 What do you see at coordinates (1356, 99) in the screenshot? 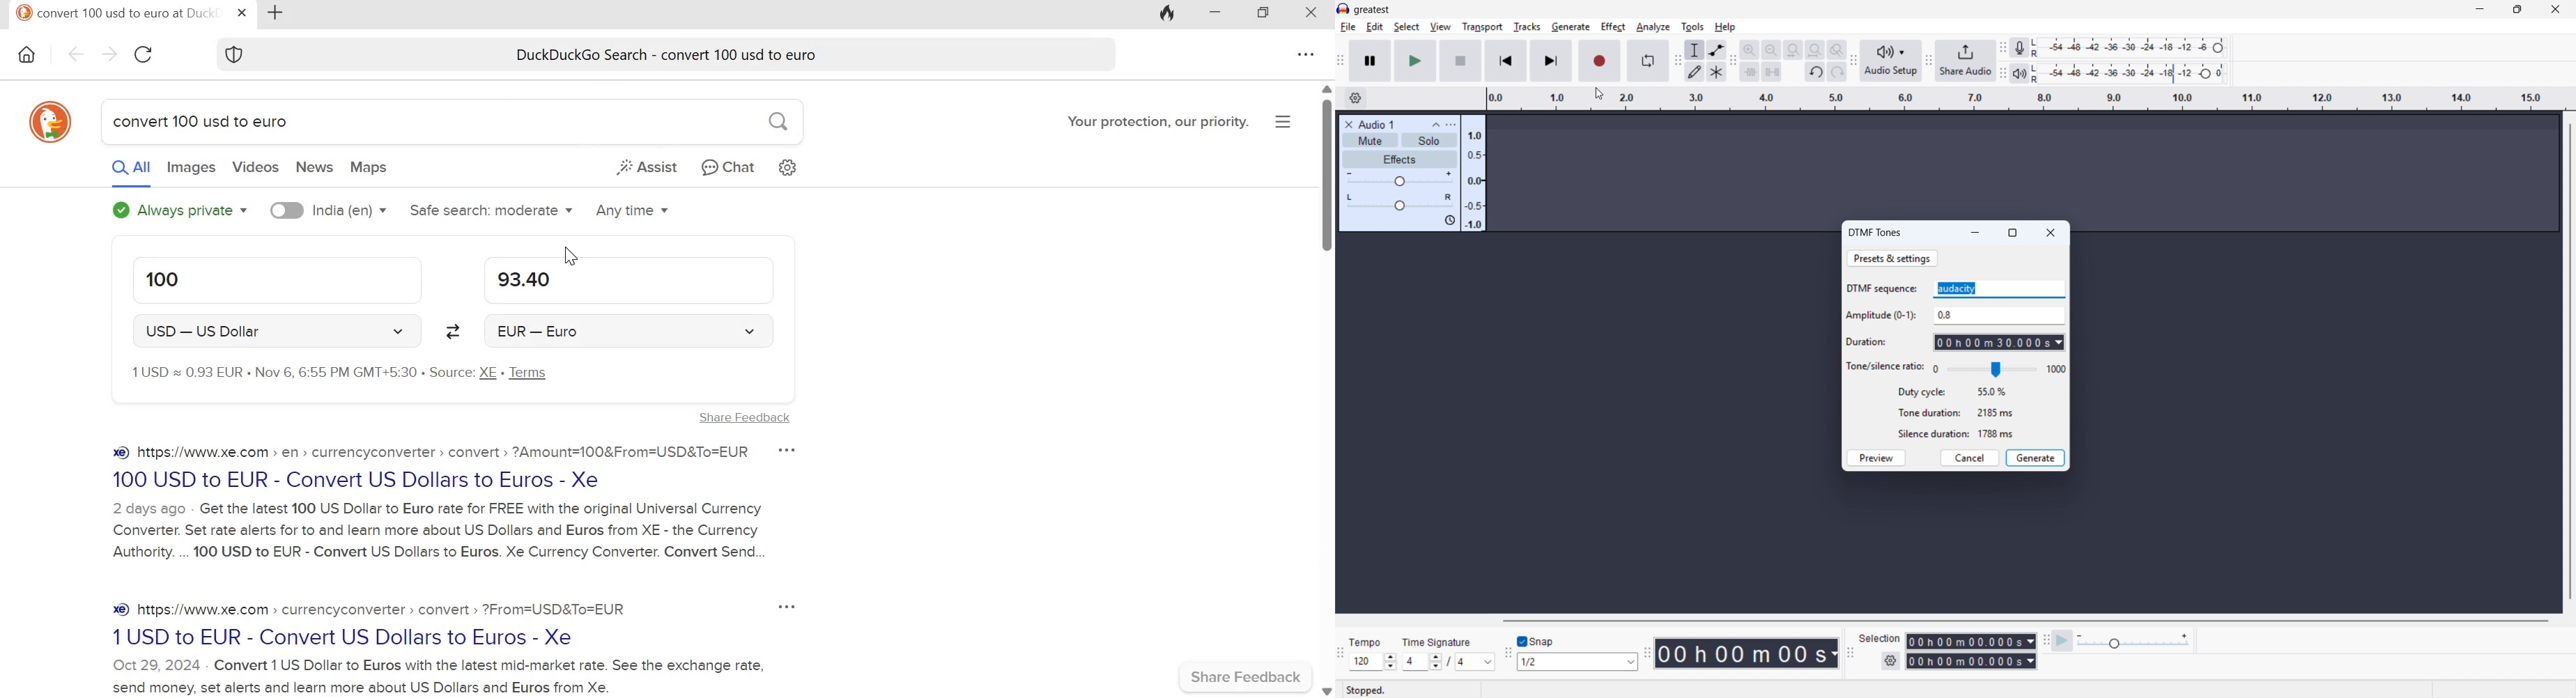
I see `timeline settings` at bounding box center [1356, 99].